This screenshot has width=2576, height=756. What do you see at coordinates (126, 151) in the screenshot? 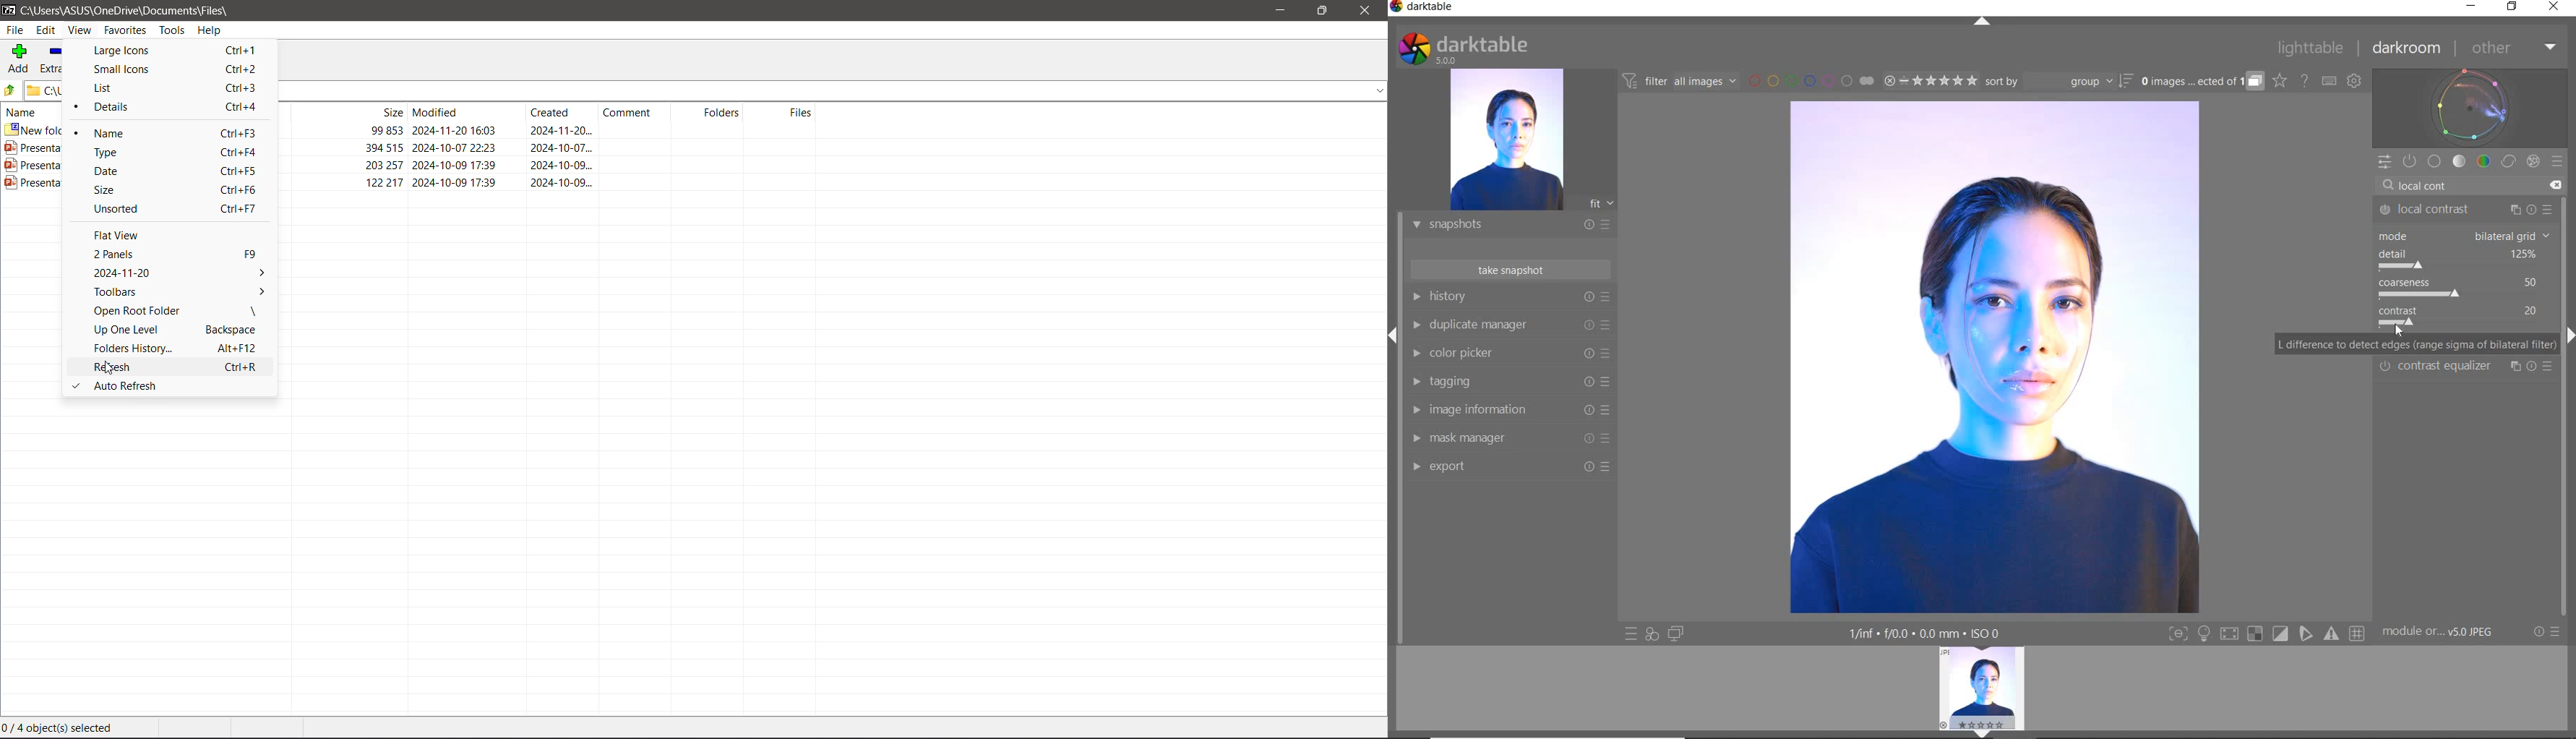
I see `Type` at bounding box center [126, 151].